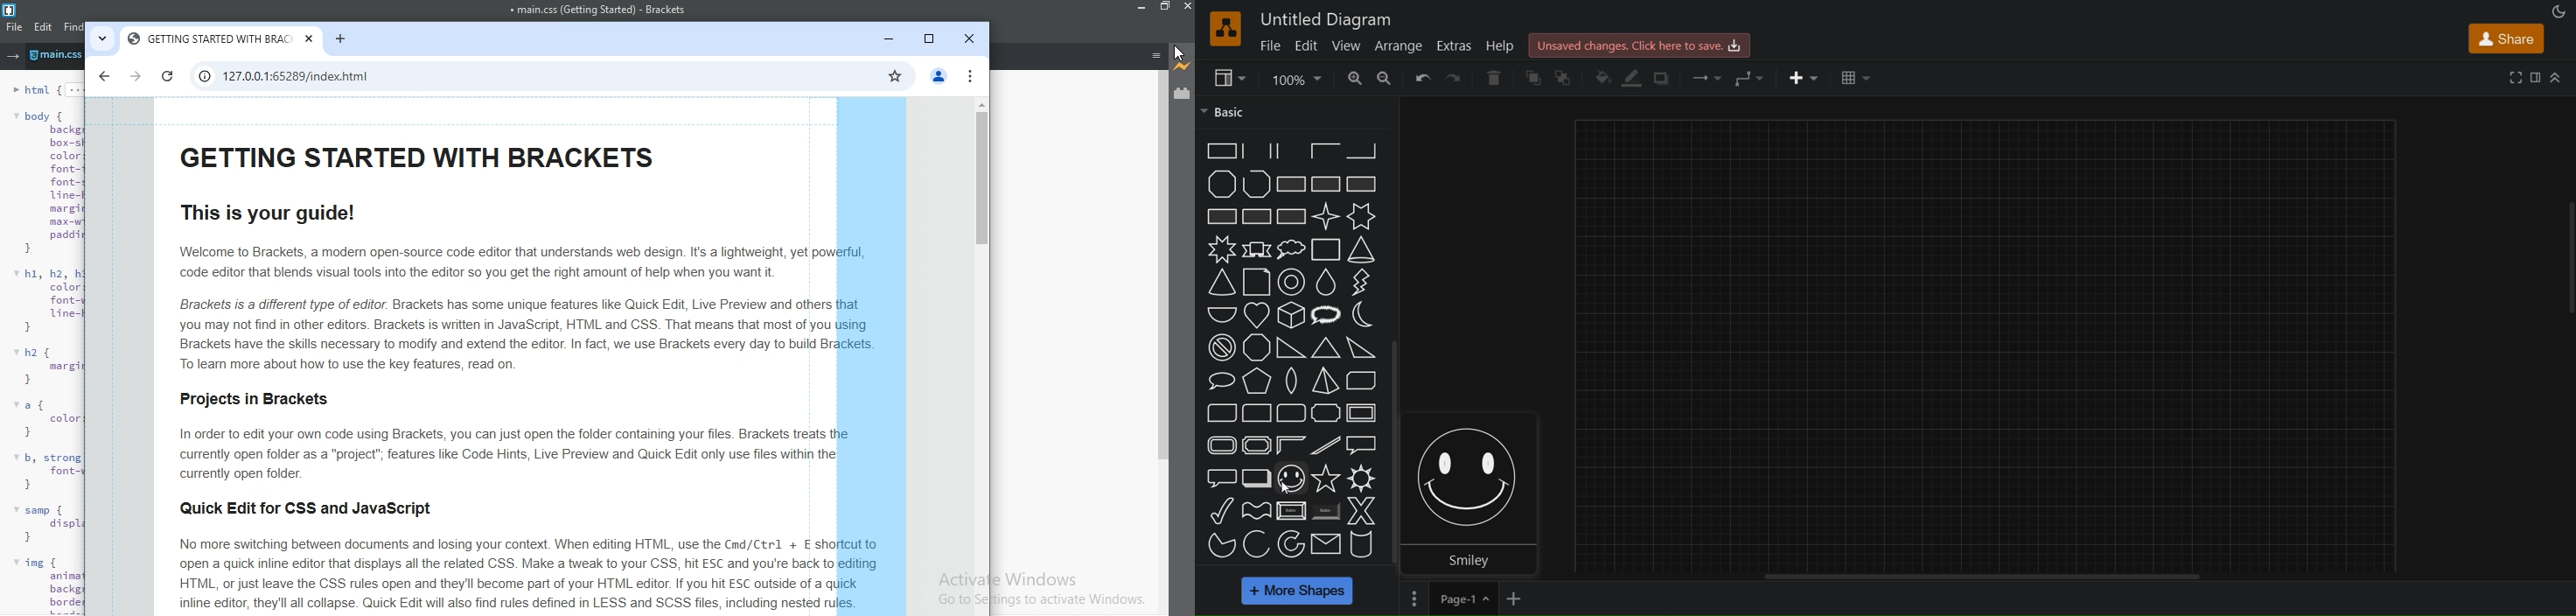 The height and width of the screenshot is (616, 2576). I want to click on waypoints, so click(1753, 78).